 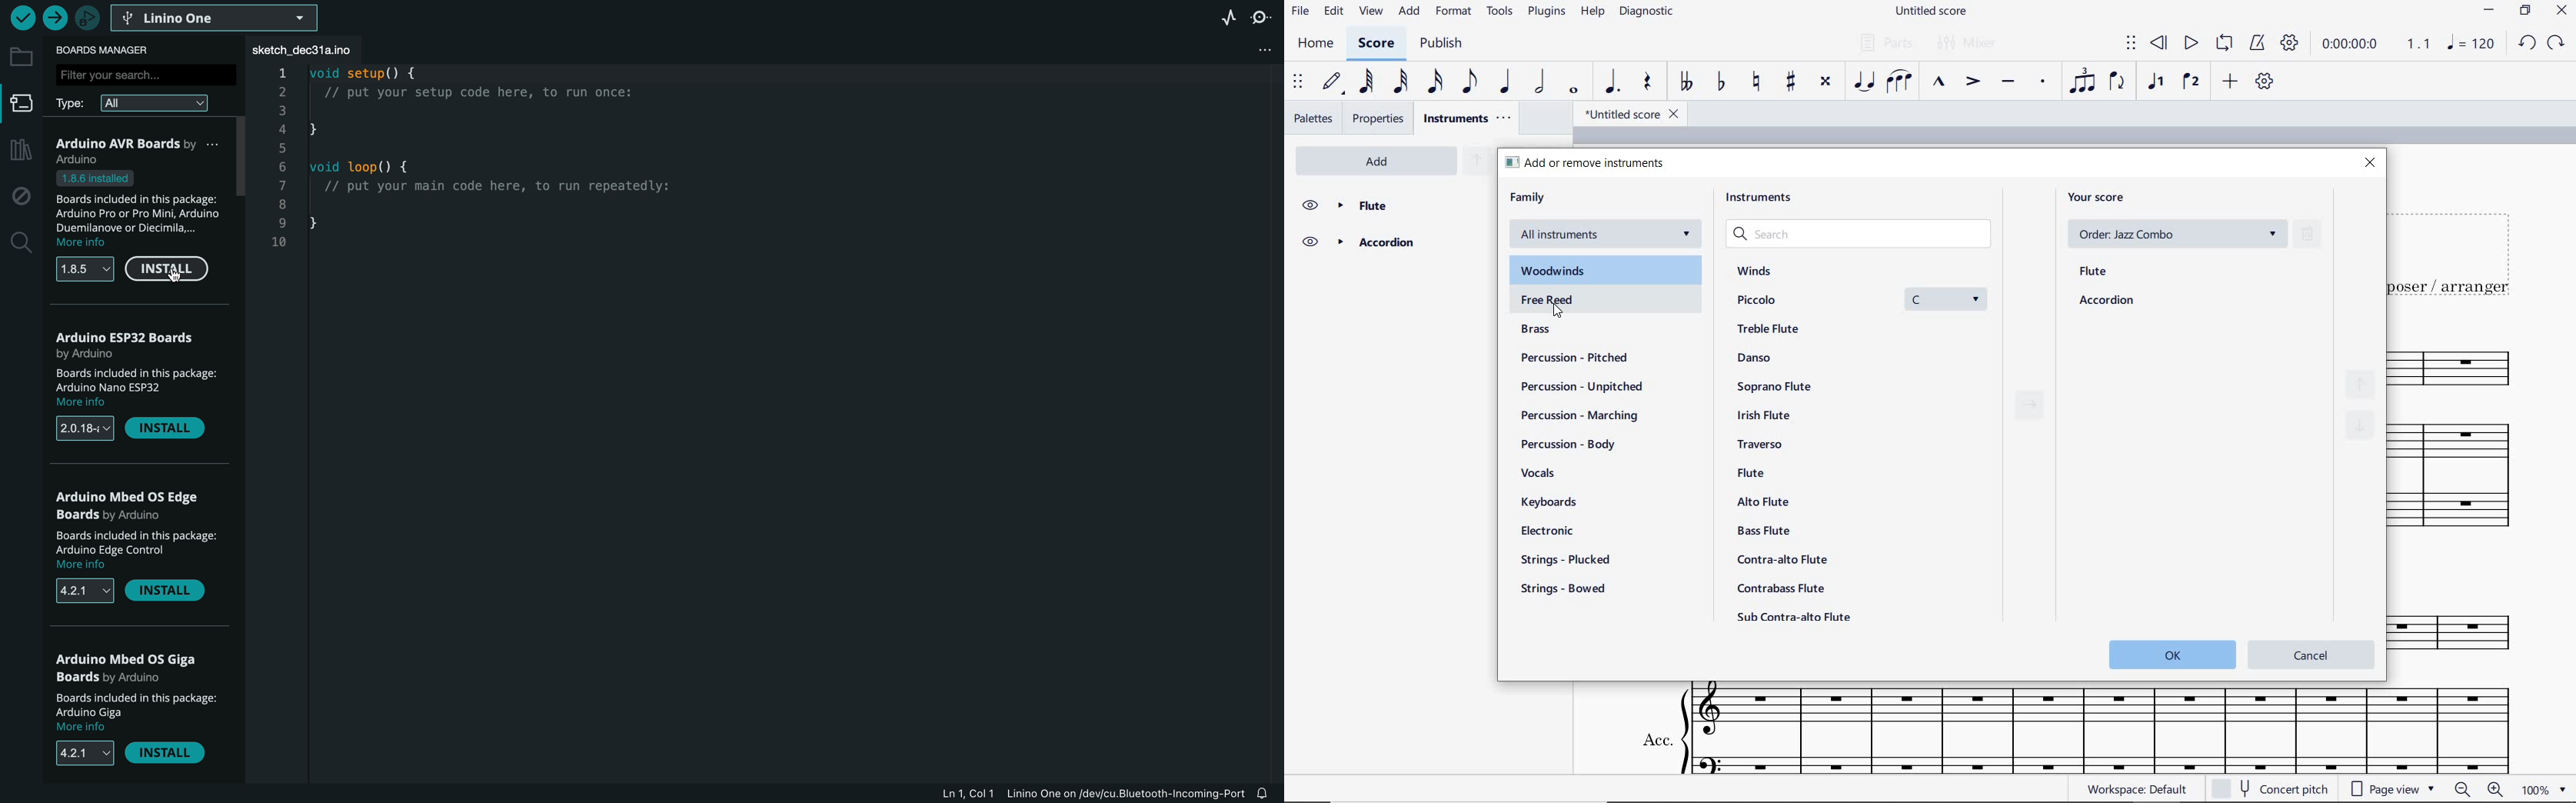 I want to click on half note, so click(x=1542, y=82).